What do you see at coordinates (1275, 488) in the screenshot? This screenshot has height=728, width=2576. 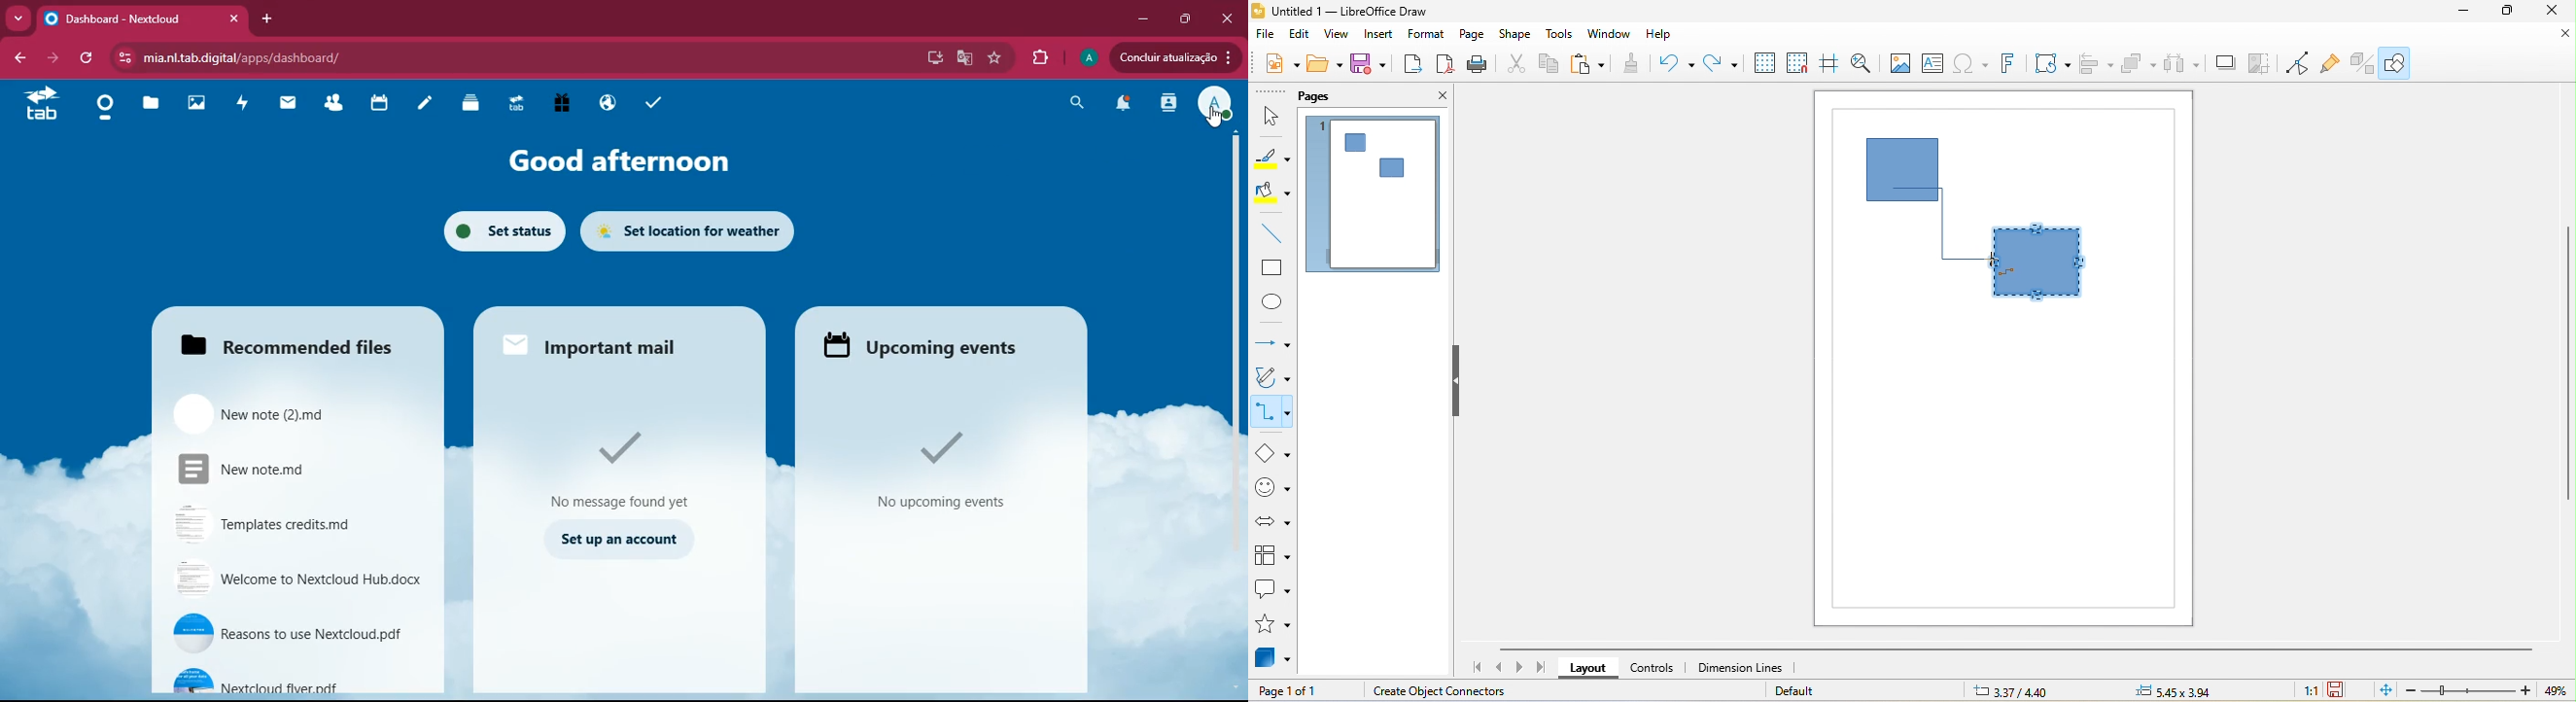 I see `symbol shape` at bounding box center [1275, 488].